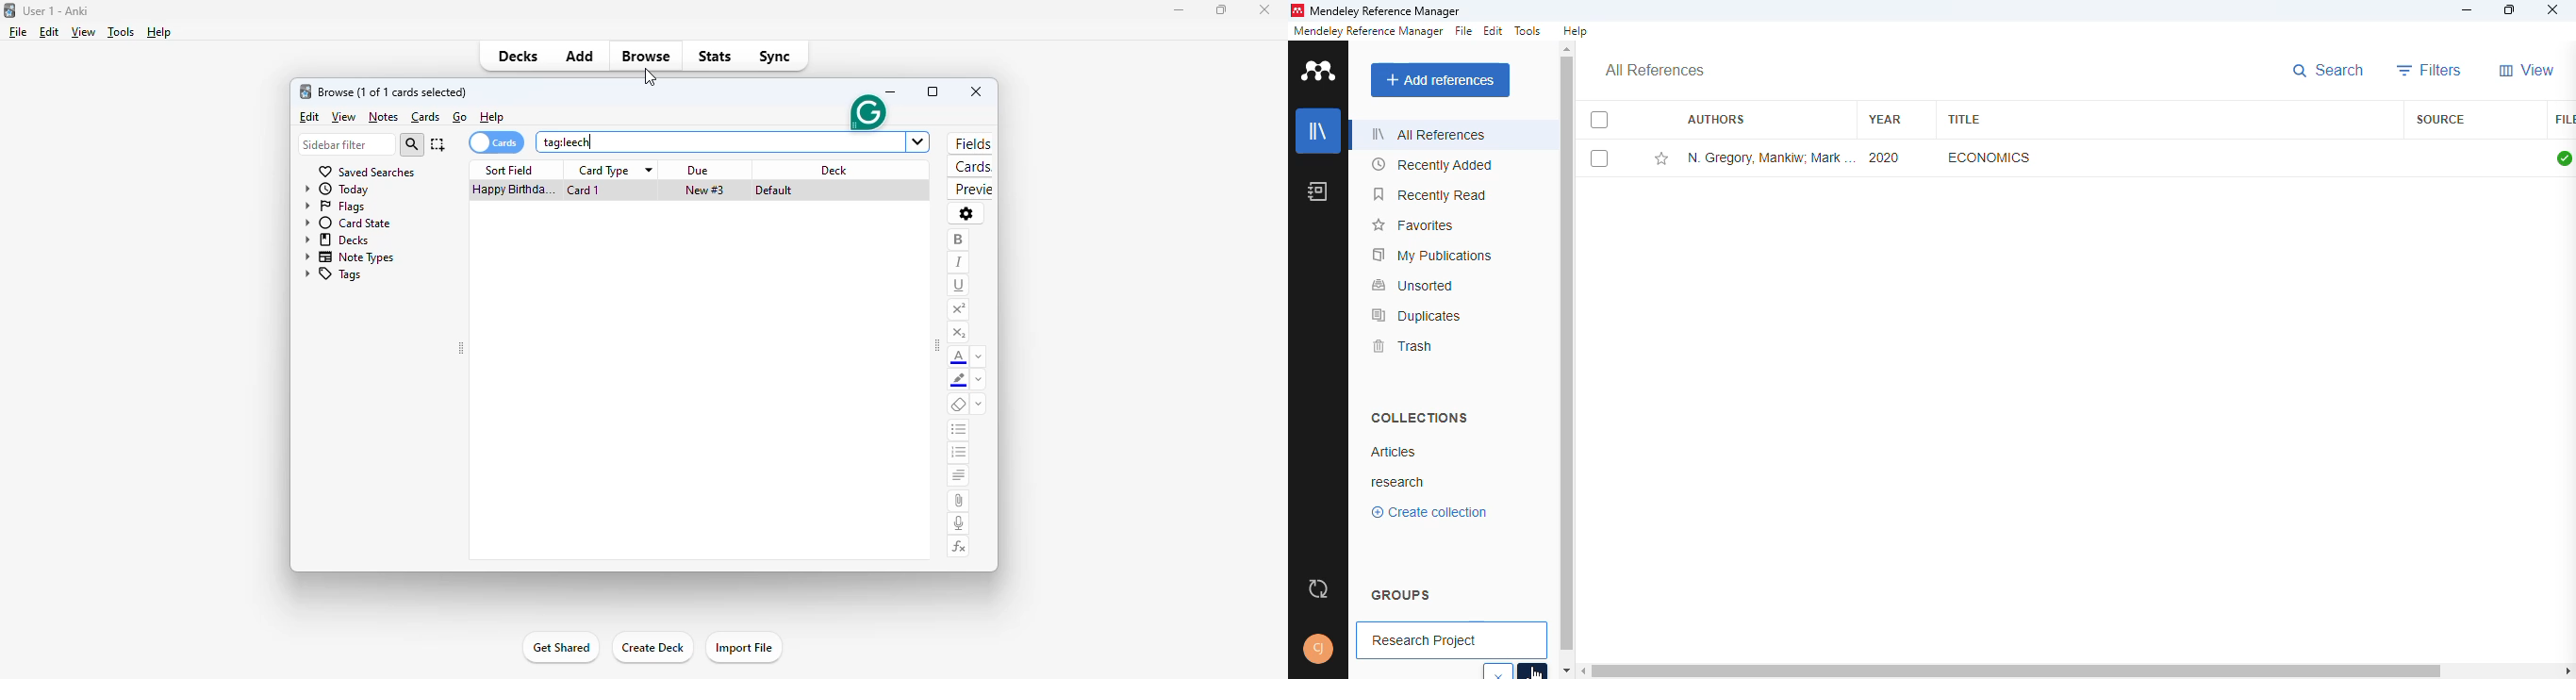 This screenshot has width=2576, height=700. Describe the element at coordinates (346, 223) in the screenshot. I see `card state` at that location.